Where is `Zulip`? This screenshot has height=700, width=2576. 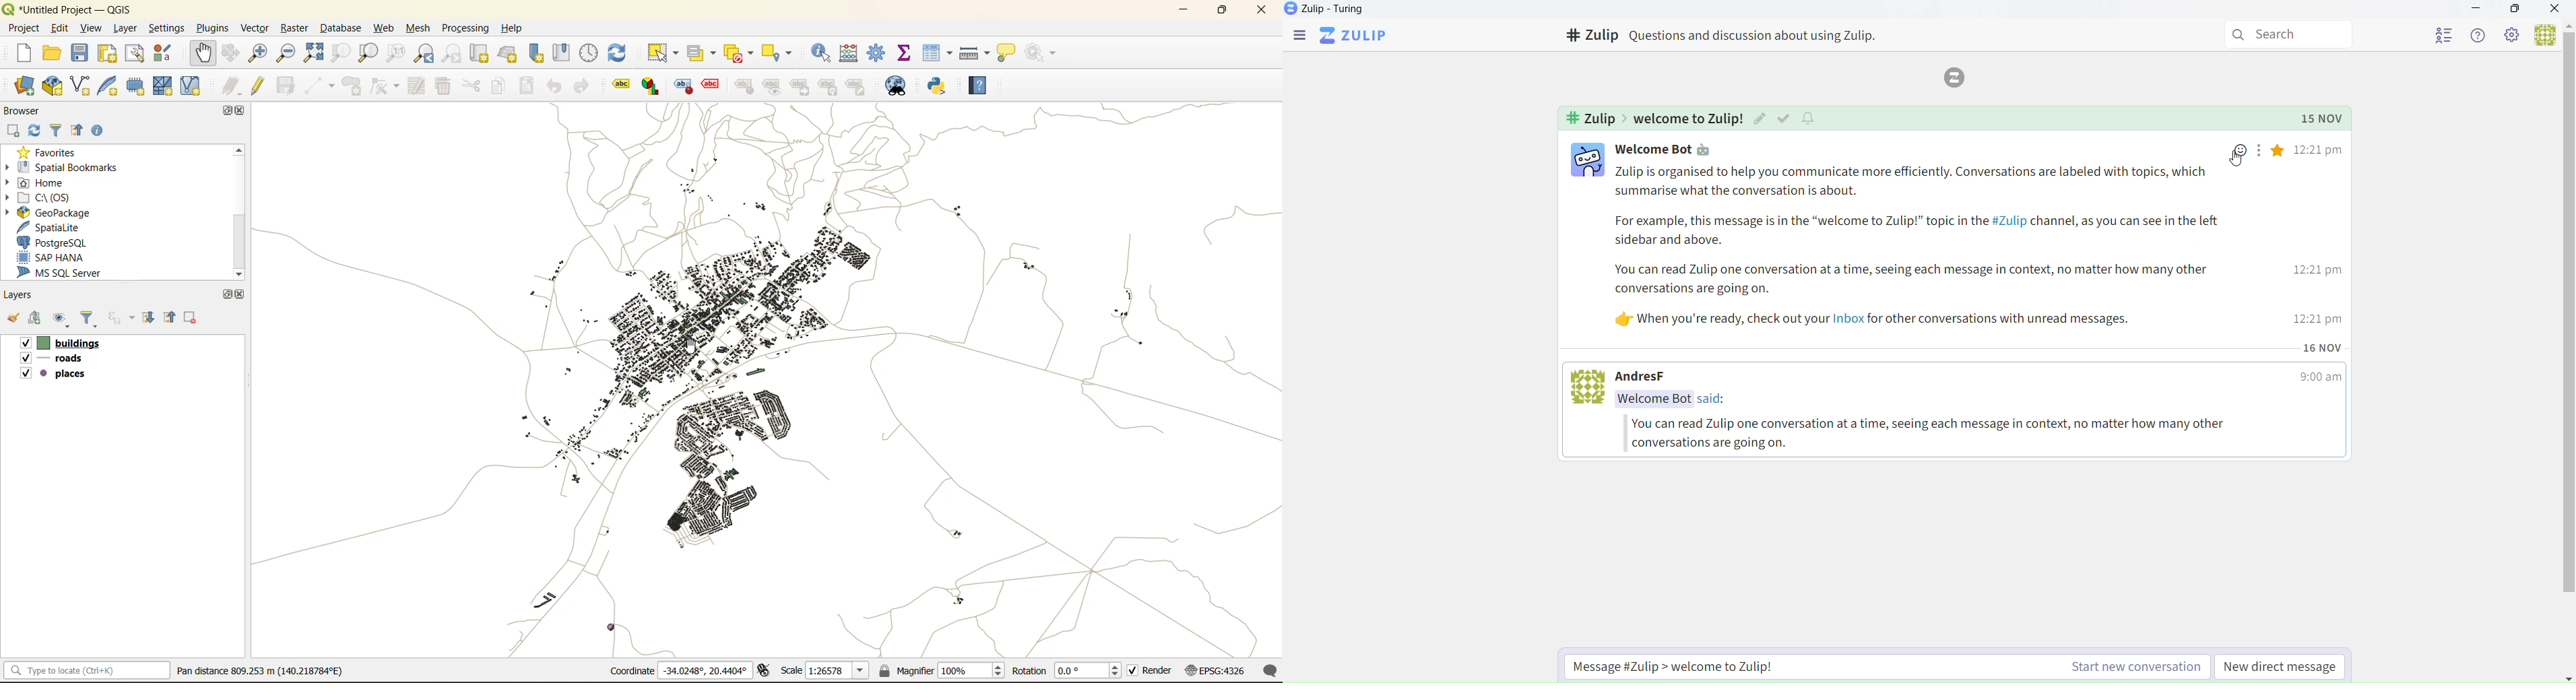
Zulip is located at coordinates (1356, 34).